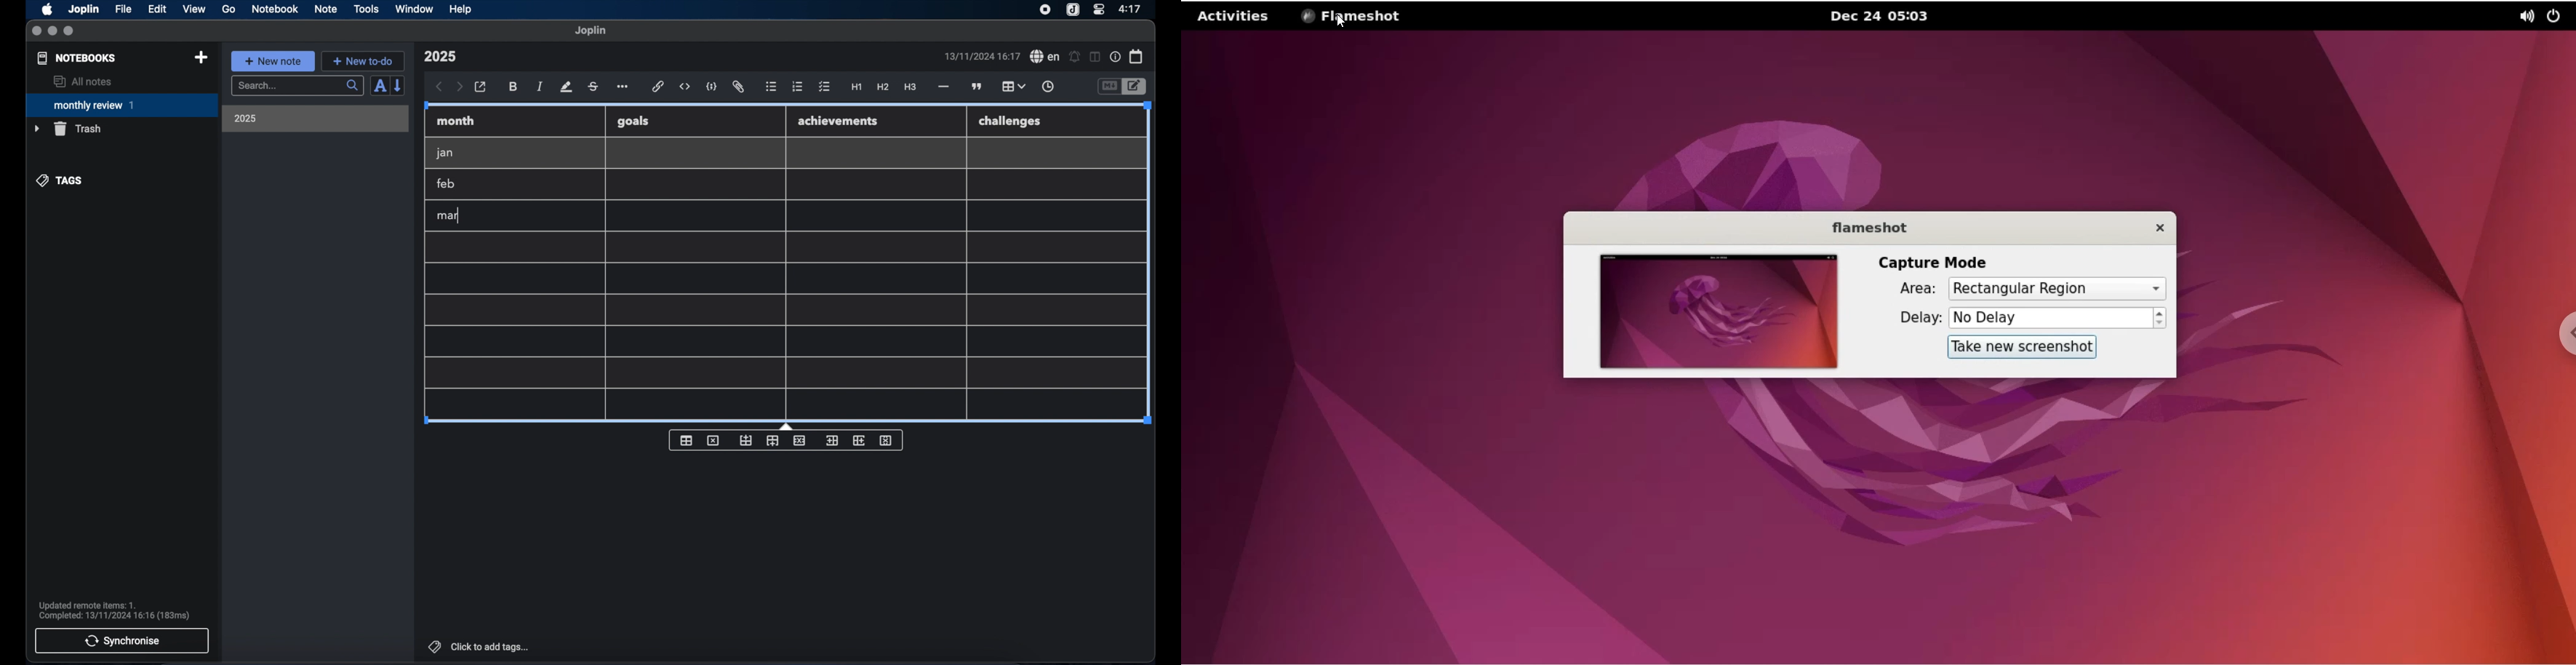 The height and width of the screenshot is (672, 2576). I want to click on joplin icon, so click(1072, 10).